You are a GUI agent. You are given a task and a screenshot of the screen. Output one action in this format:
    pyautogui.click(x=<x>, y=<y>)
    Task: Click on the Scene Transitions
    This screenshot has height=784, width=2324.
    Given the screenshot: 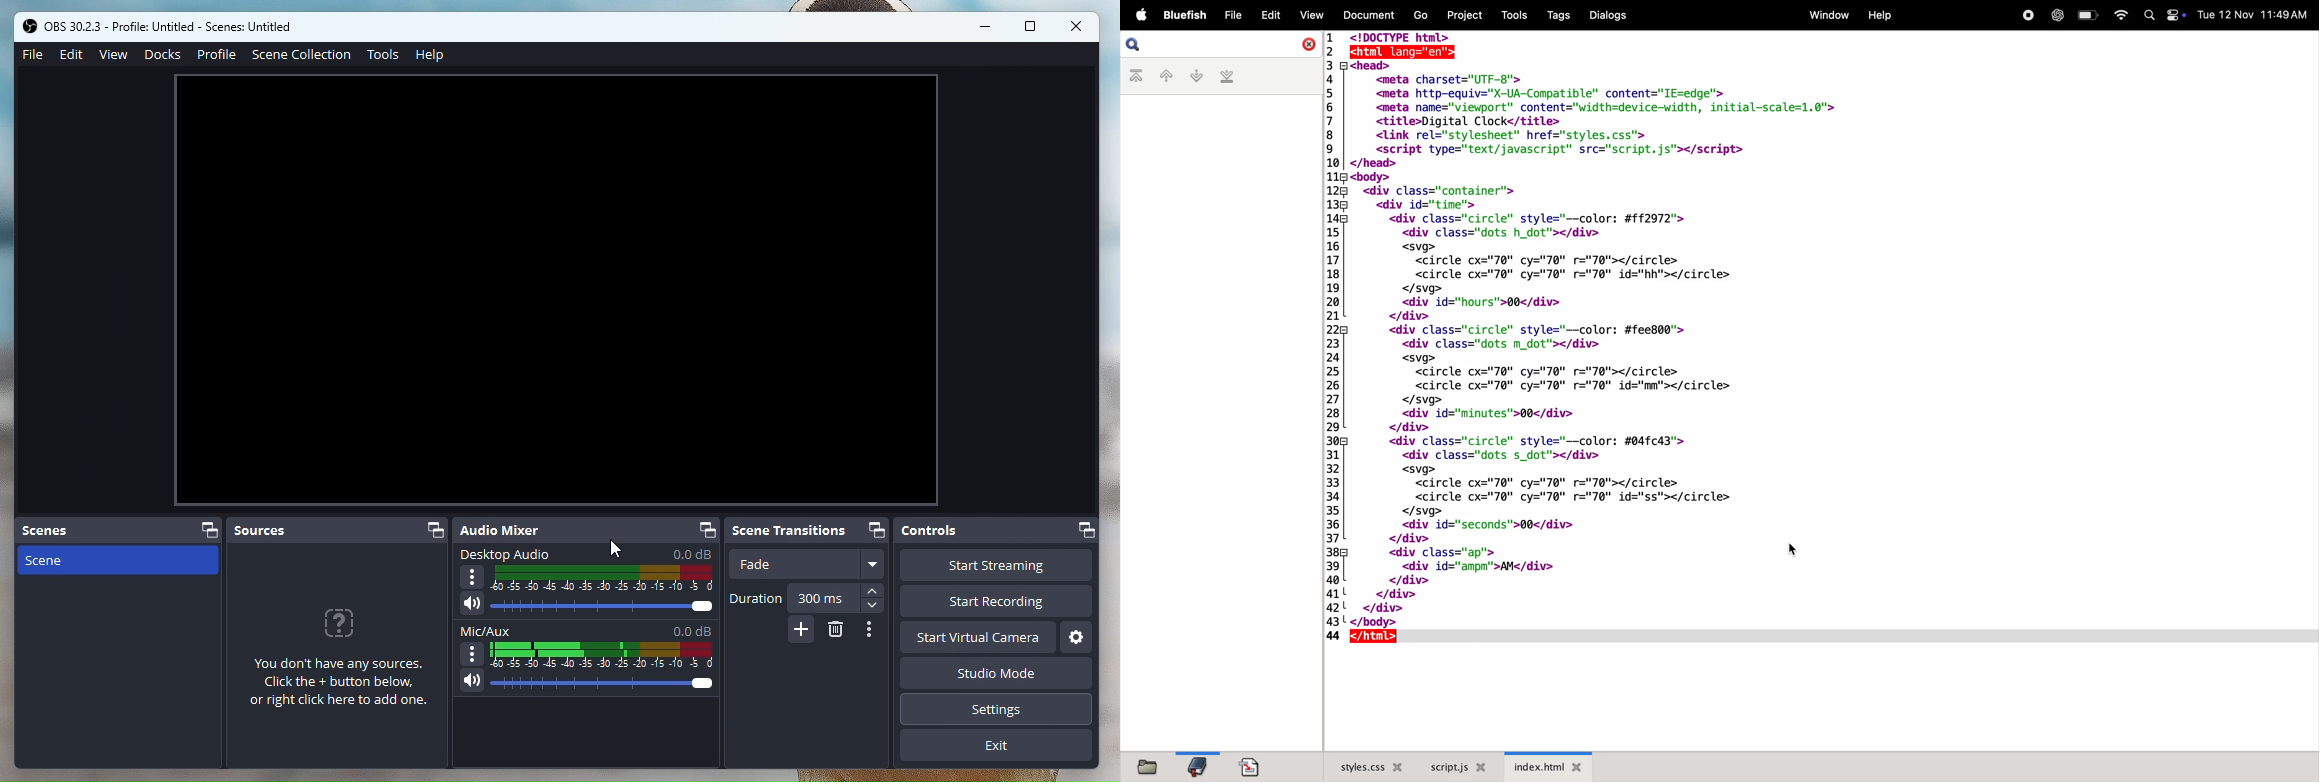 What is the action you would take?
    pyautogui.click(x=808, y=530)
    